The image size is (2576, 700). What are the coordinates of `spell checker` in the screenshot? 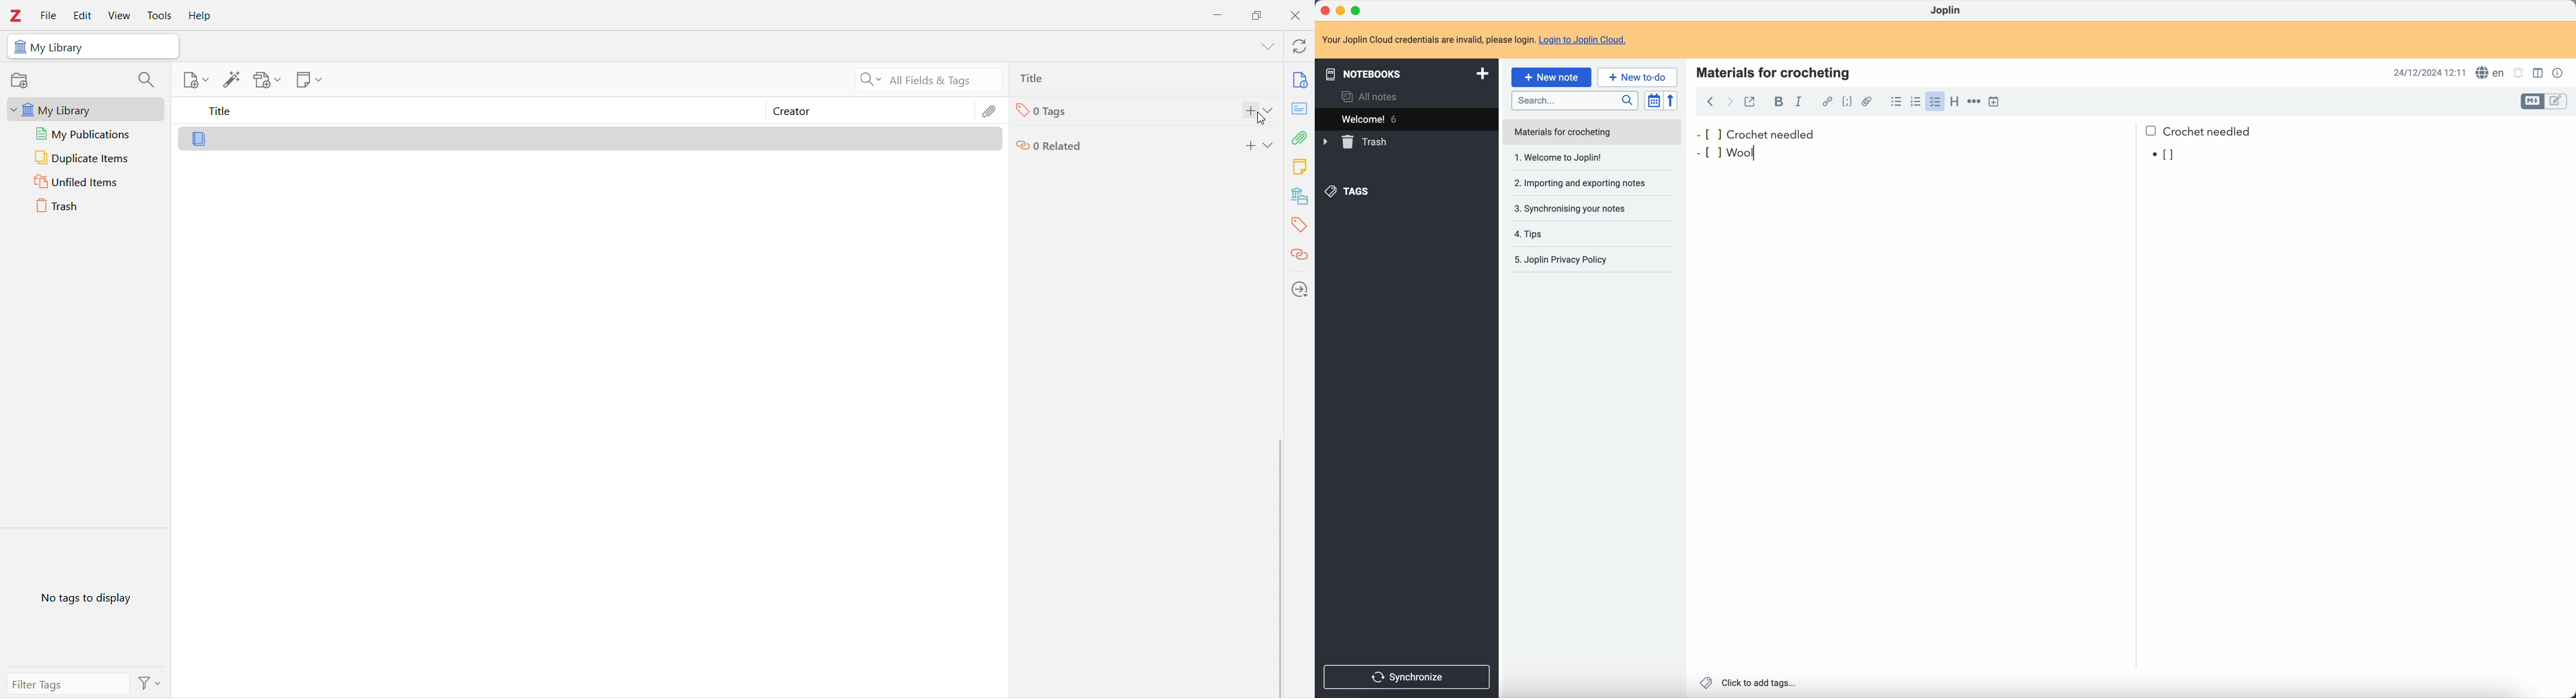 It's located at (2489, 72).